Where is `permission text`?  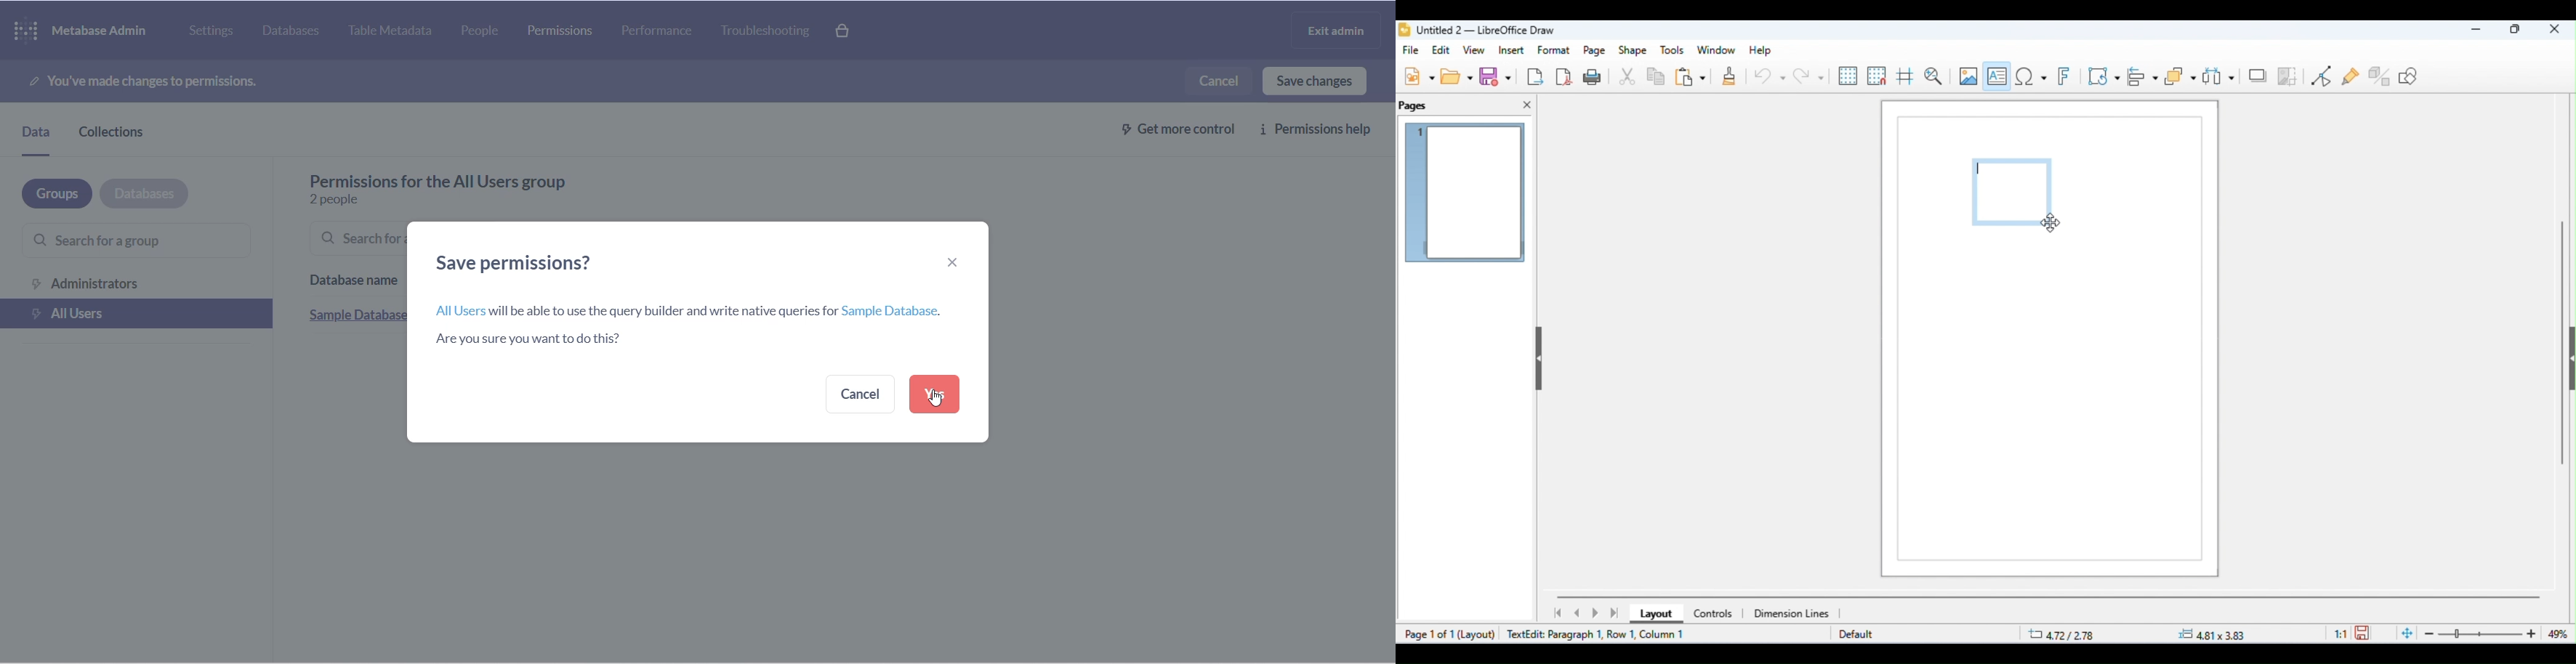 permission text is located at coordinates (172, 78).